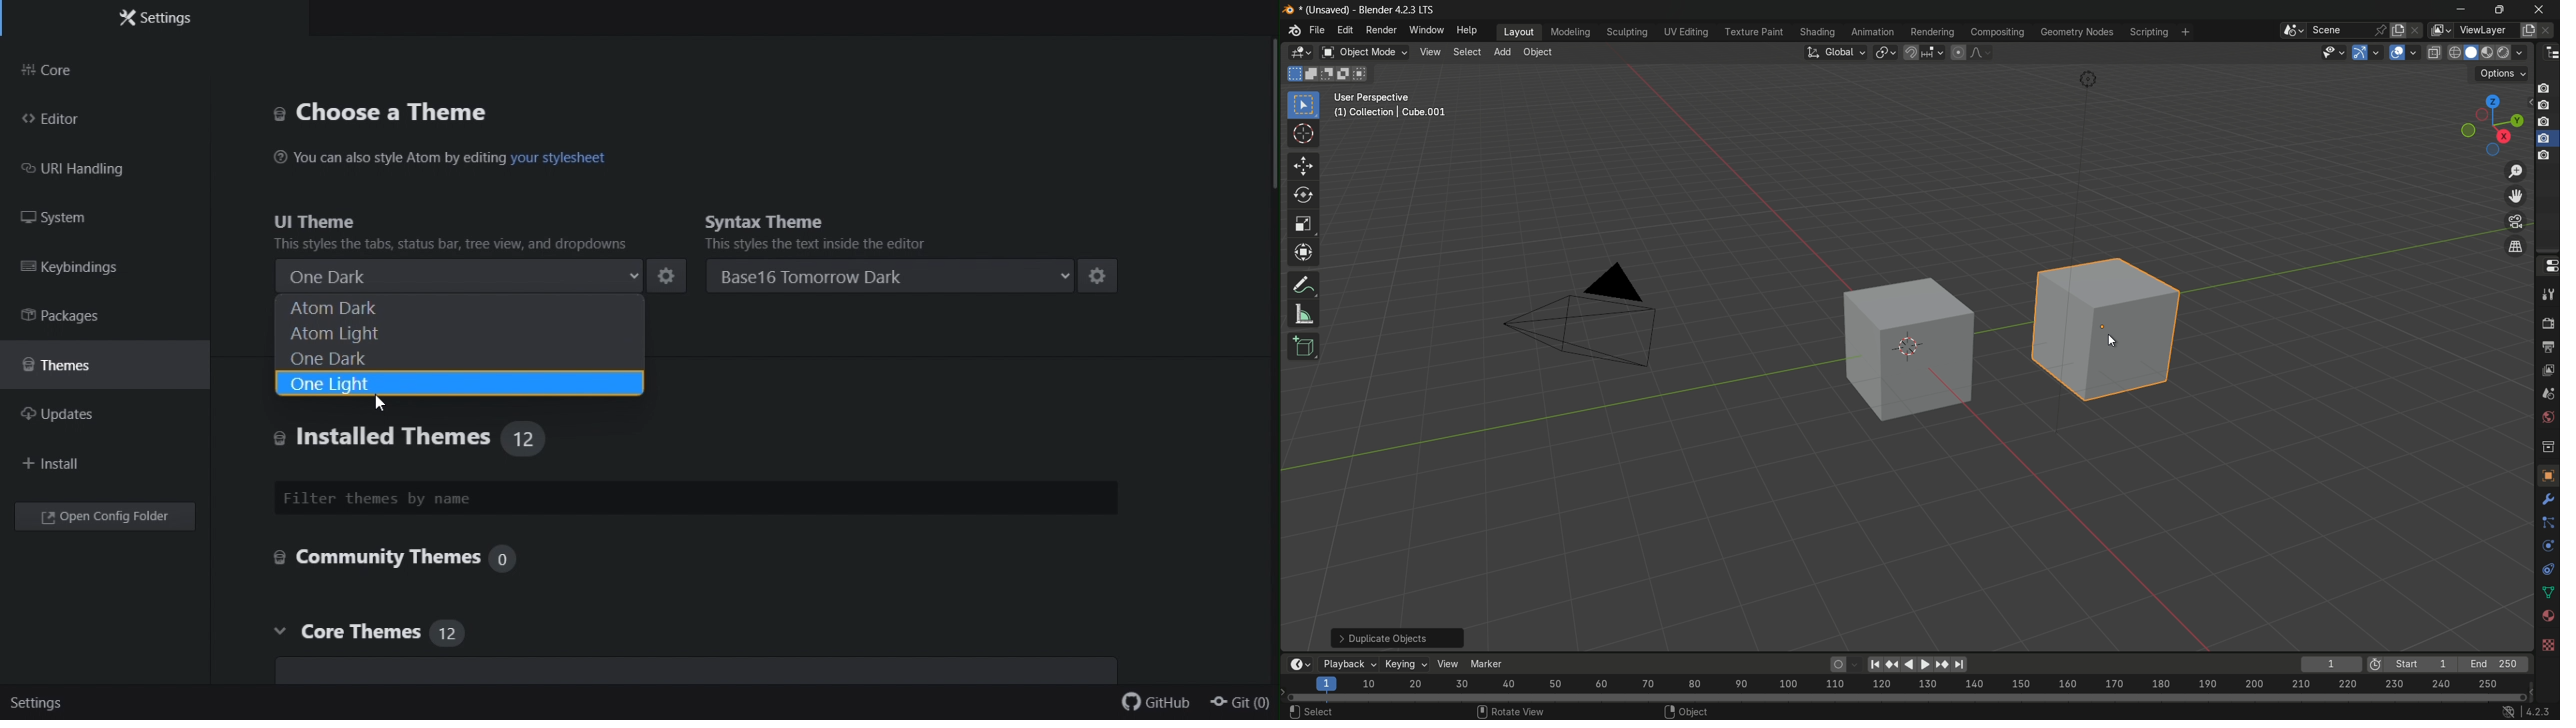 The width and height of the screenshot is (2576, 728). Describe the element at coordinates (2375, 665) in the screenshot. I see `use preview range` at that location.